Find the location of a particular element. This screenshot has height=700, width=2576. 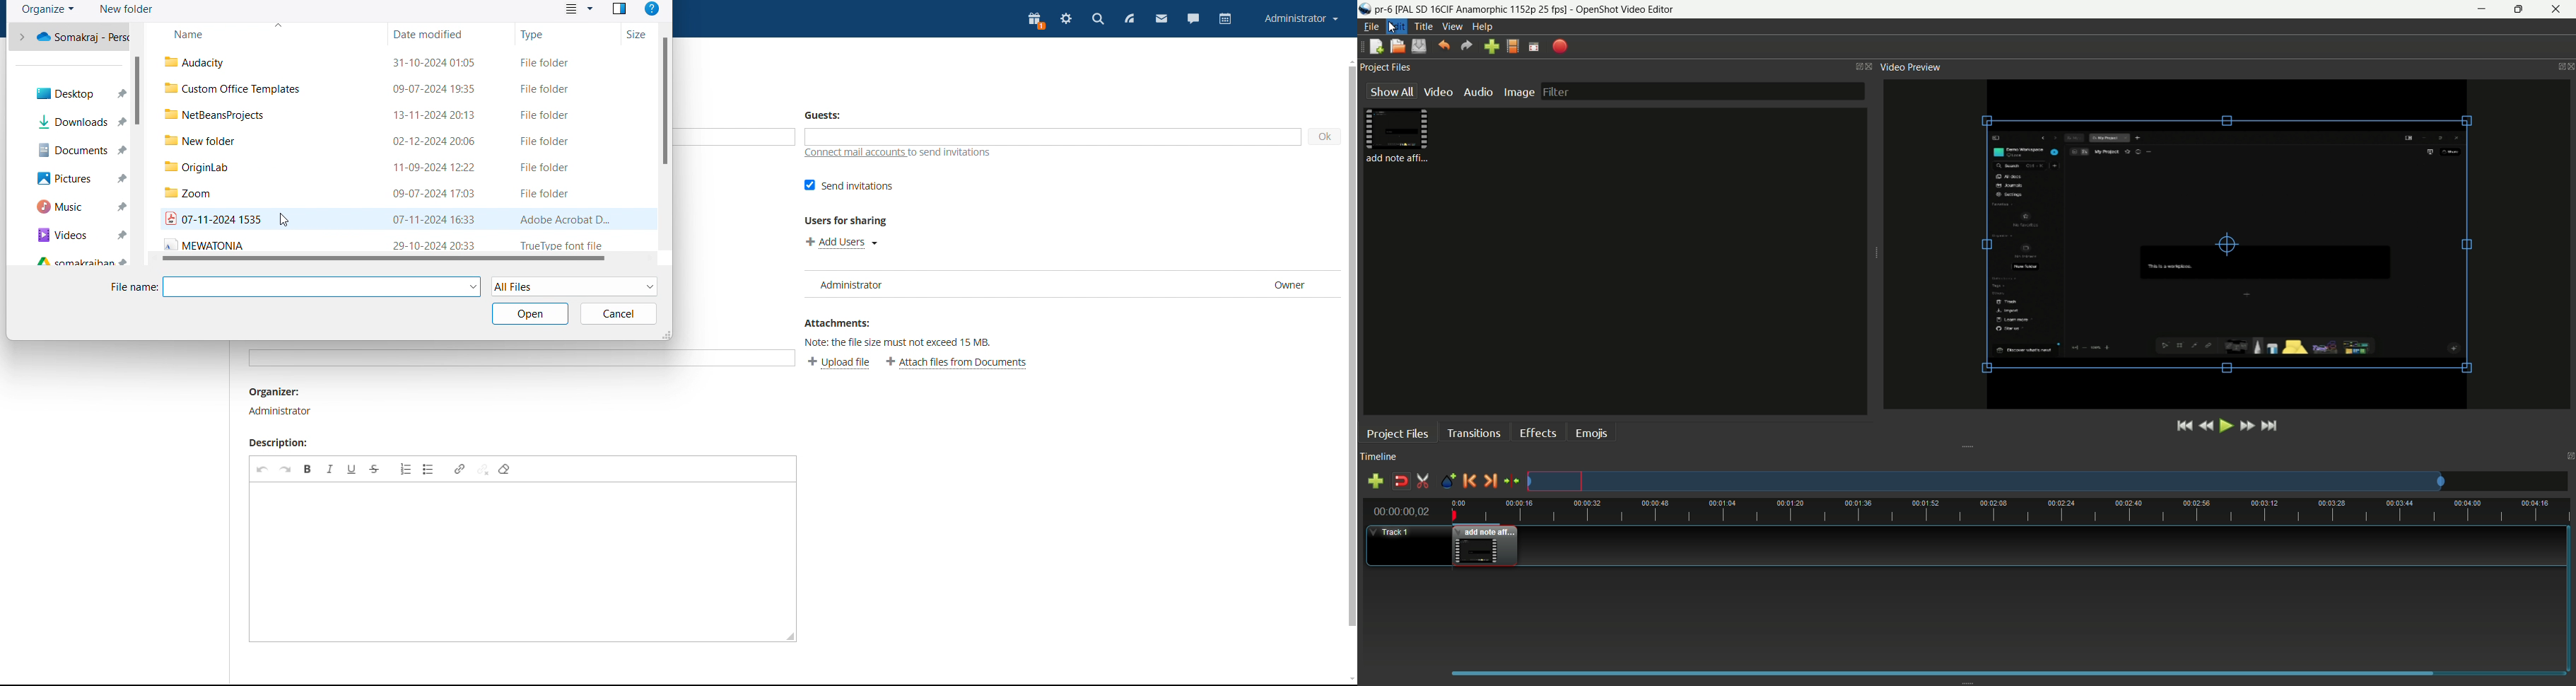

organize is located at coordinates (47, 9).